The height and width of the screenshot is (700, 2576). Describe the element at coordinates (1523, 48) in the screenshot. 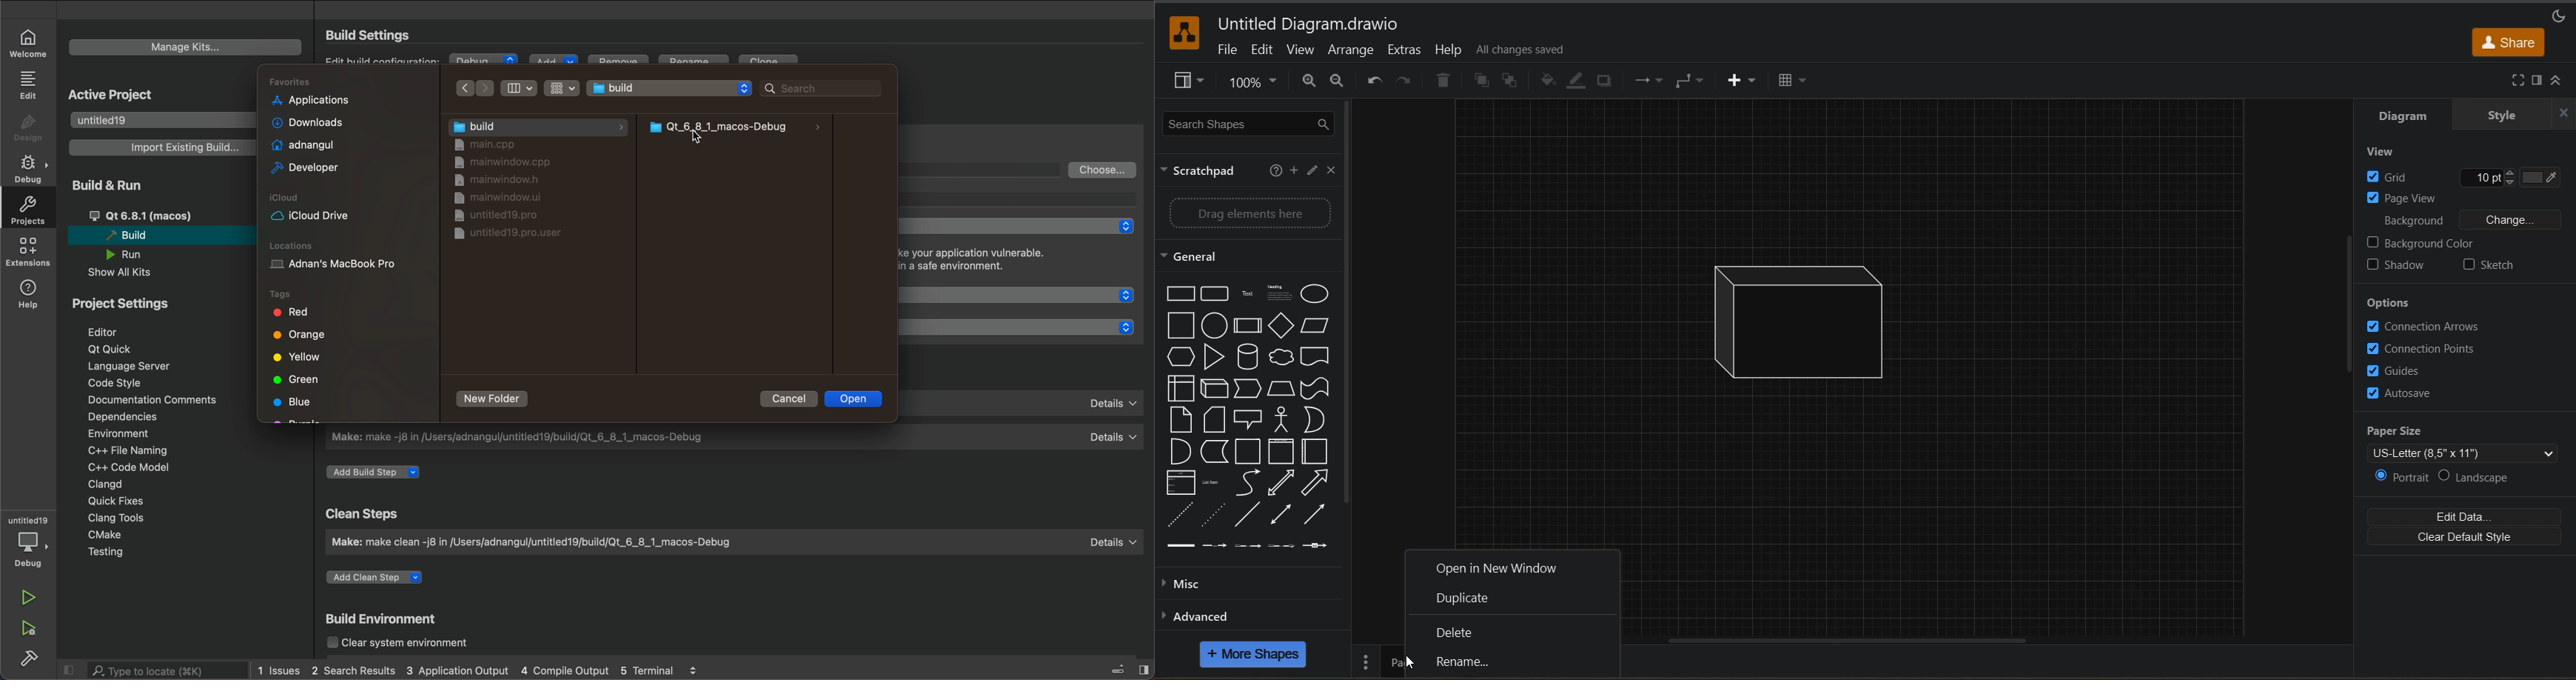

I see `all changes saved` at that location.